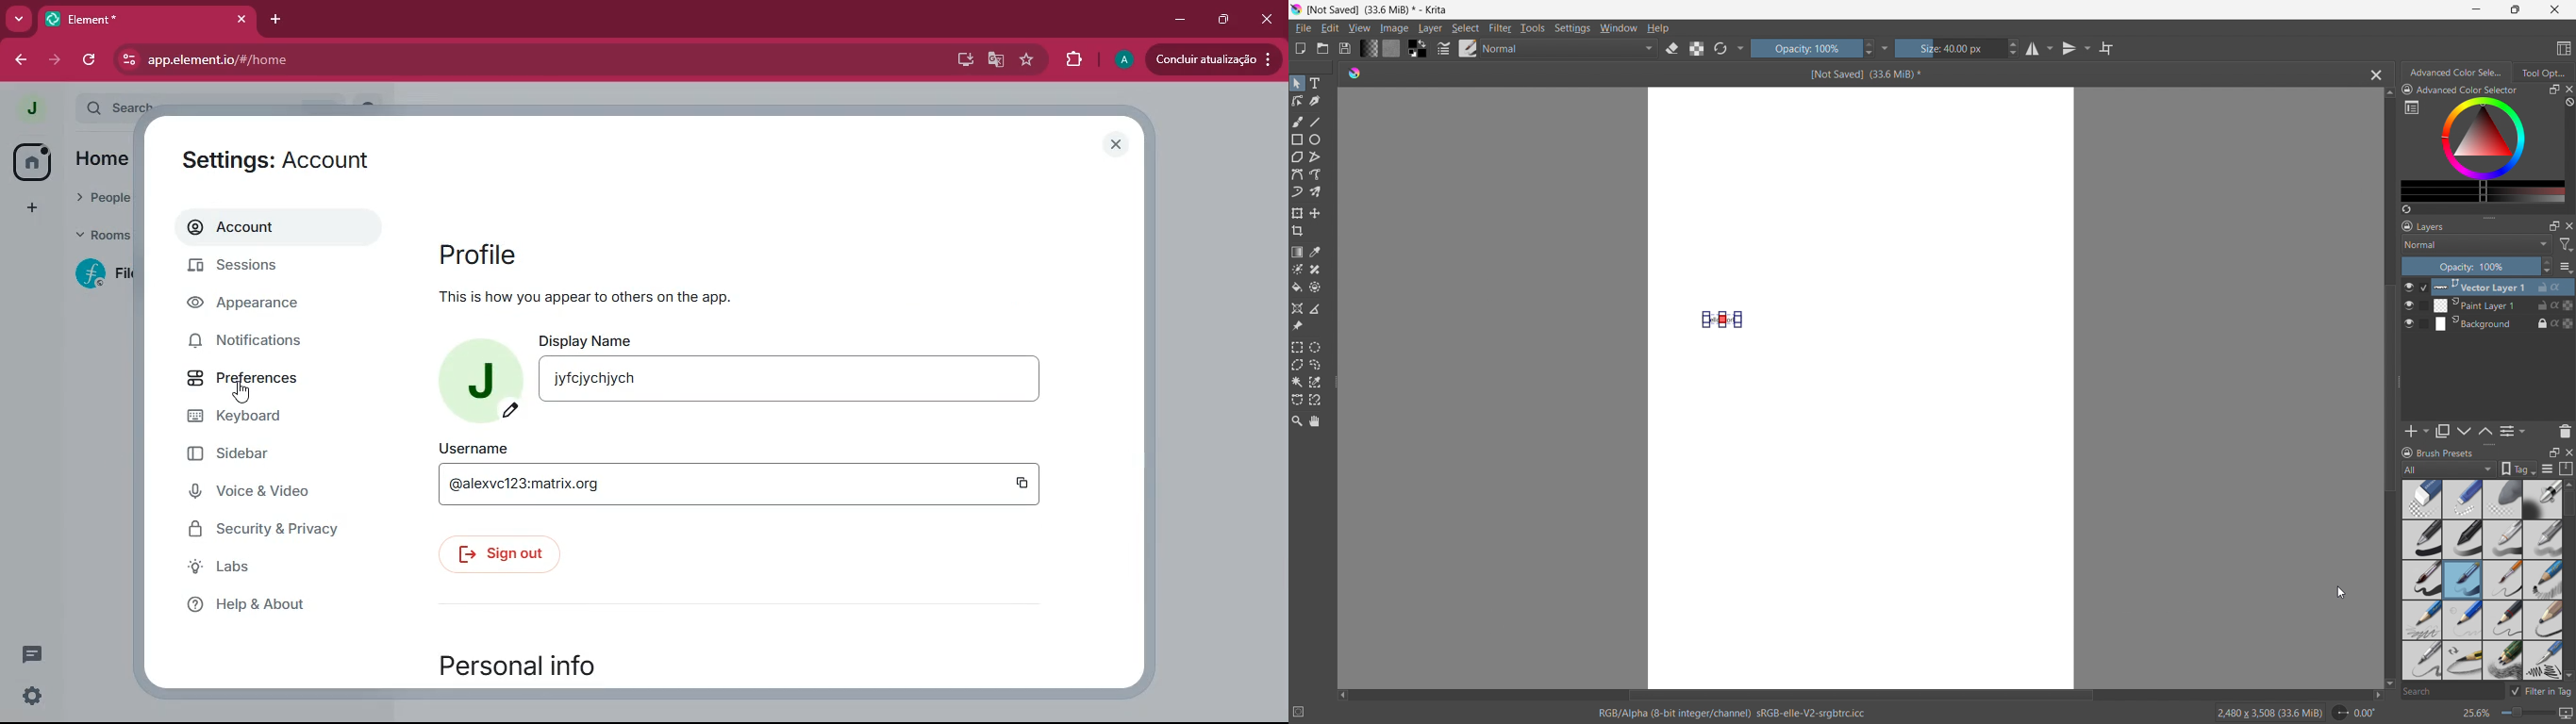  Describe the element at coordinates (1443, 48) in the screenshot. I see `edit brush settings` at that location.